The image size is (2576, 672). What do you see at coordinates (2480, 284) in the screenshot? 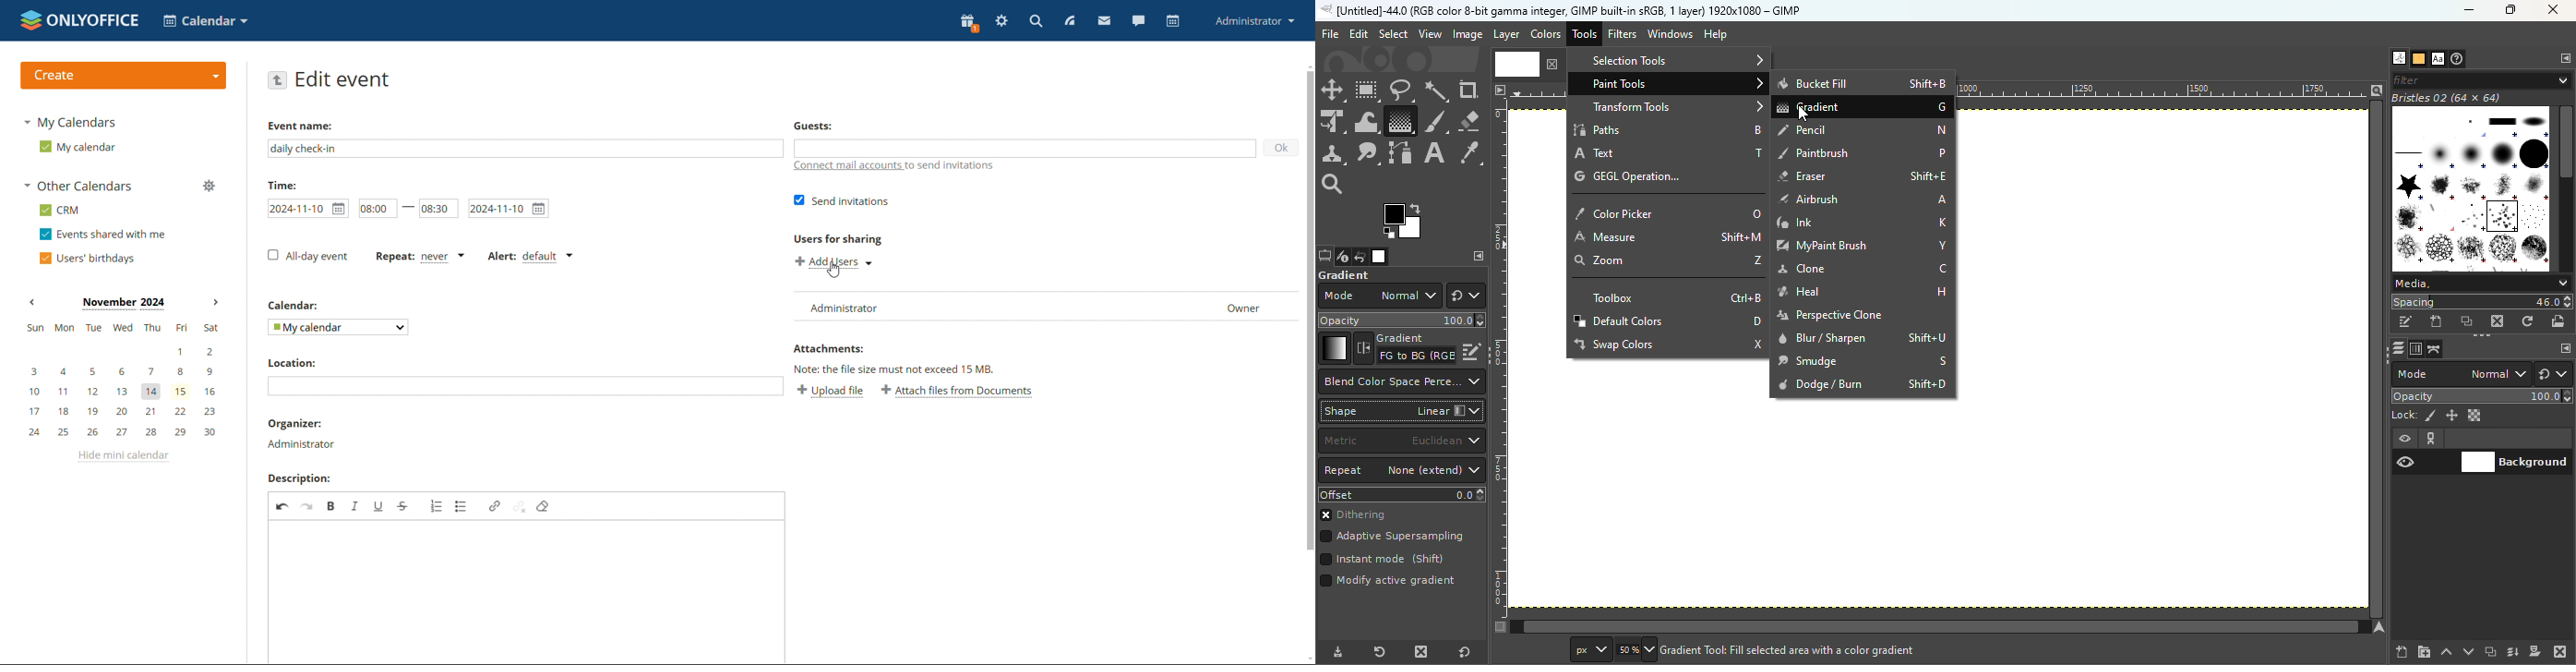
I see `Media` at bounding box center [2480, 284].